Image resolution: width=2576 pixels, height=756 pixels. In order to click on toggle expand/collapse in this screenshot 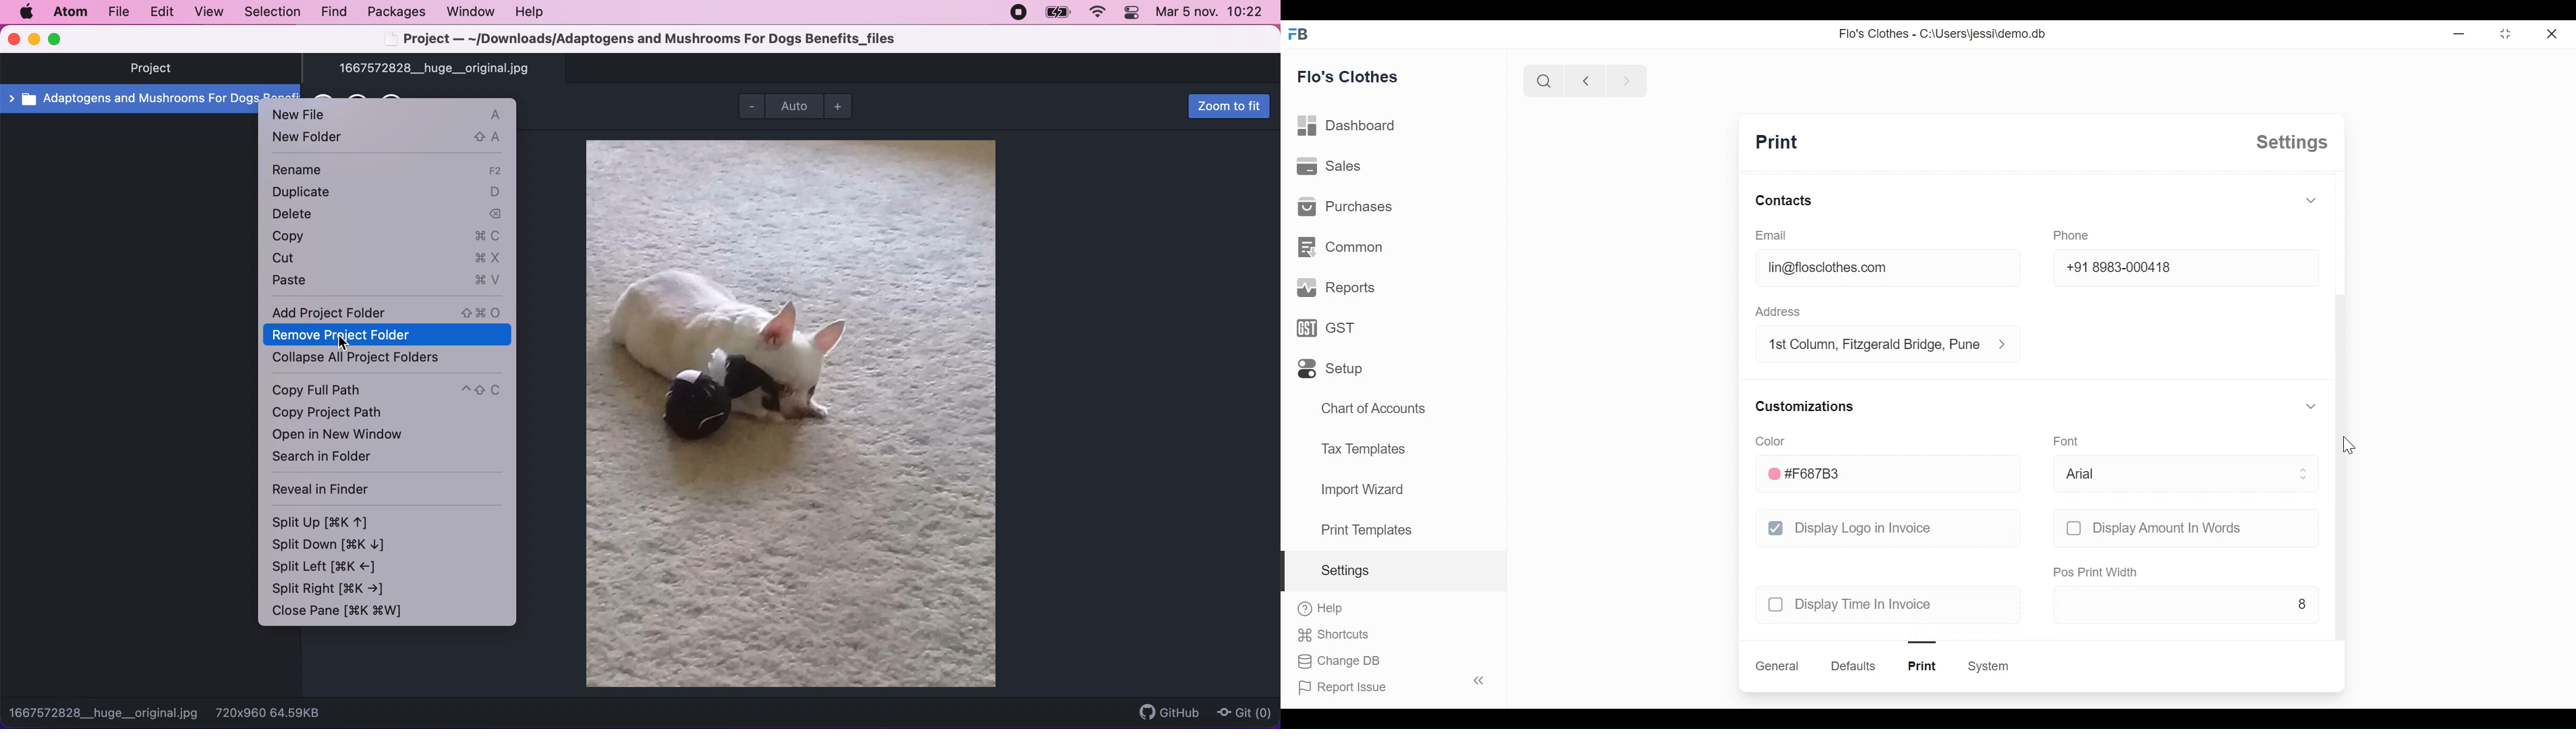, I will do `click(2309, 406)`.